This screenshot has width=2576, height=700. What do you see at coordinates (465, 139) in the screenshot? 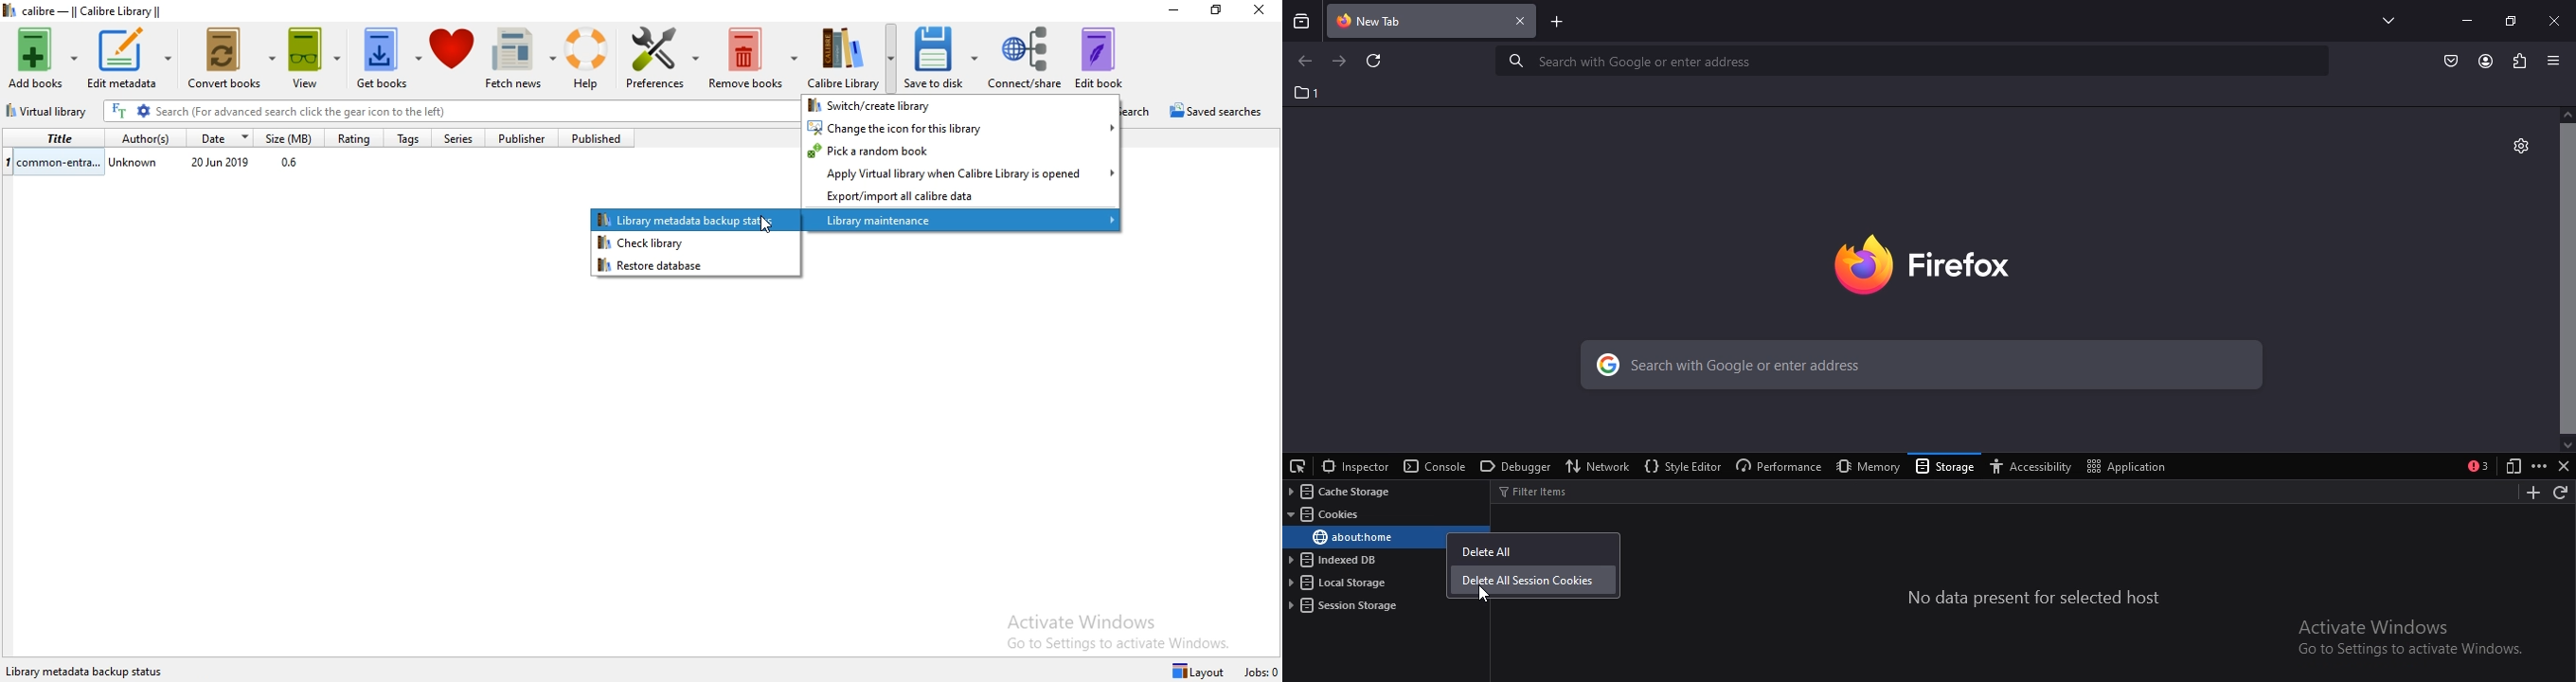
I see `Series` at bounding box center [465, 139].